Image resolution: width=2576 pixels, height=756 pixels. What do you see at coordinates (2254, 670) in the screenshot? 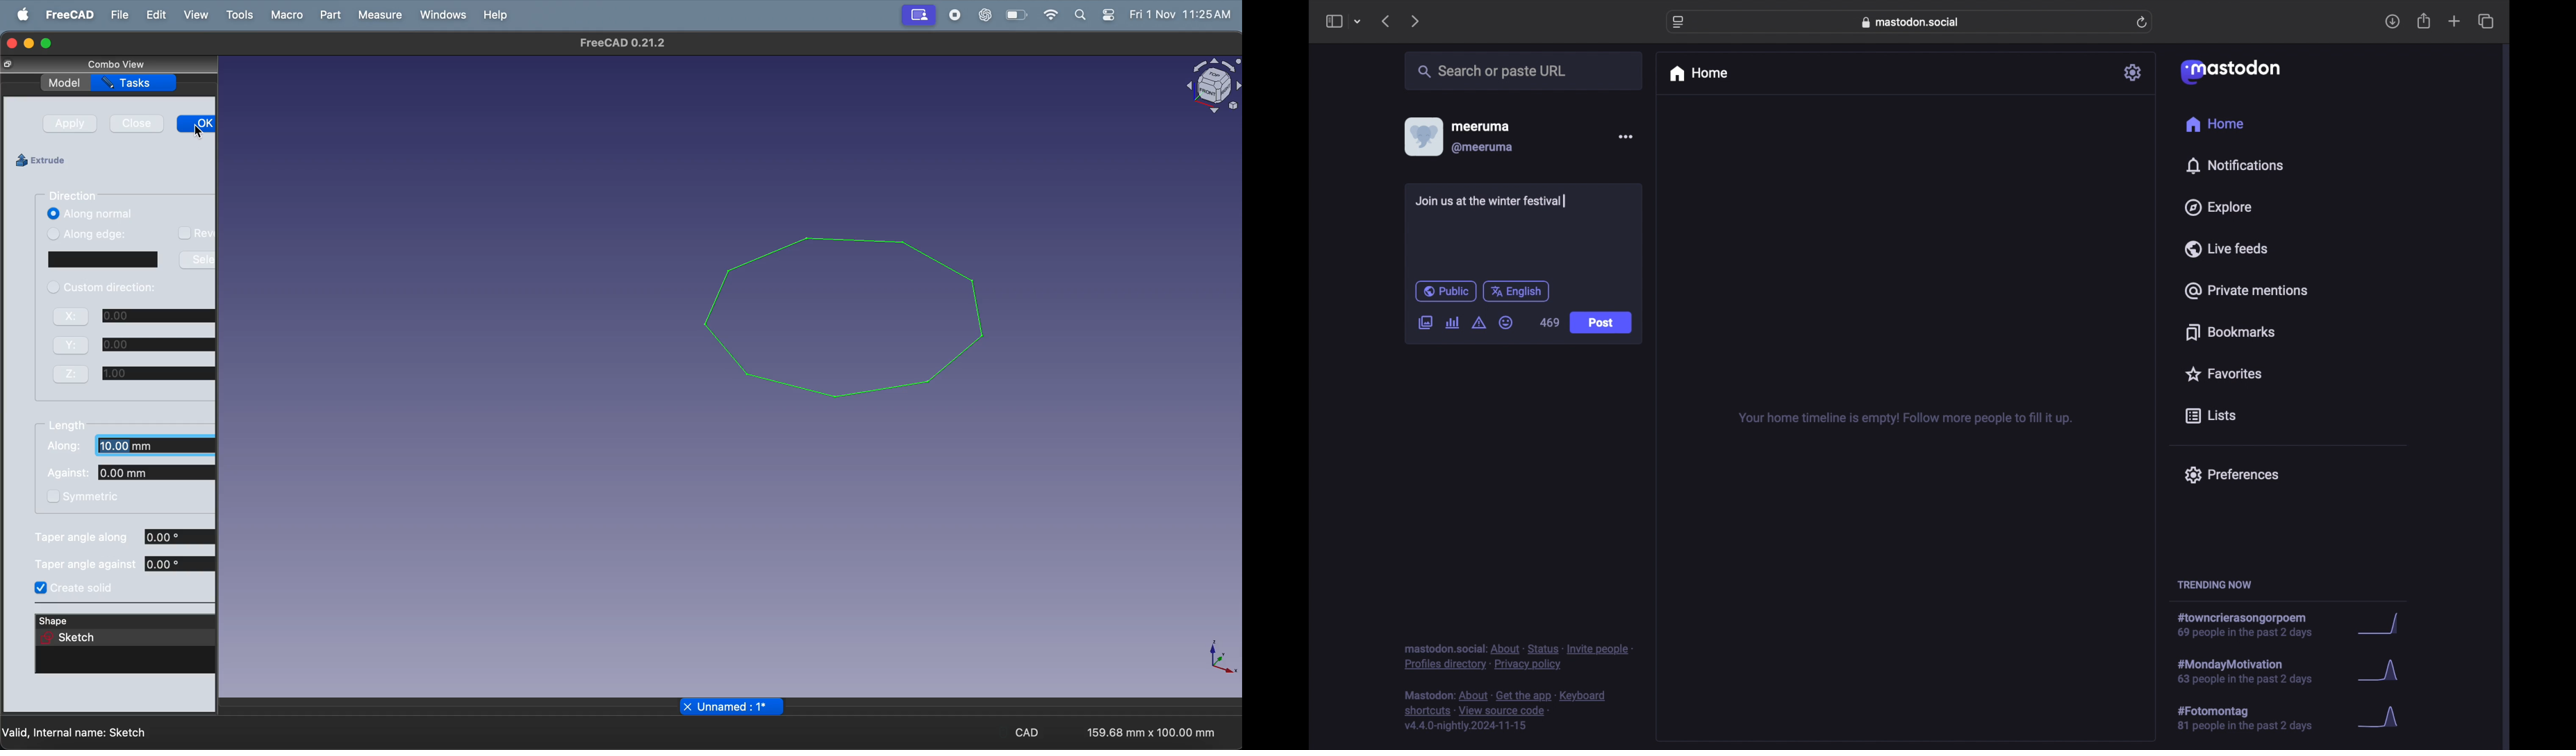
I see `hashtag trend` at bounding box center [2254, 670].